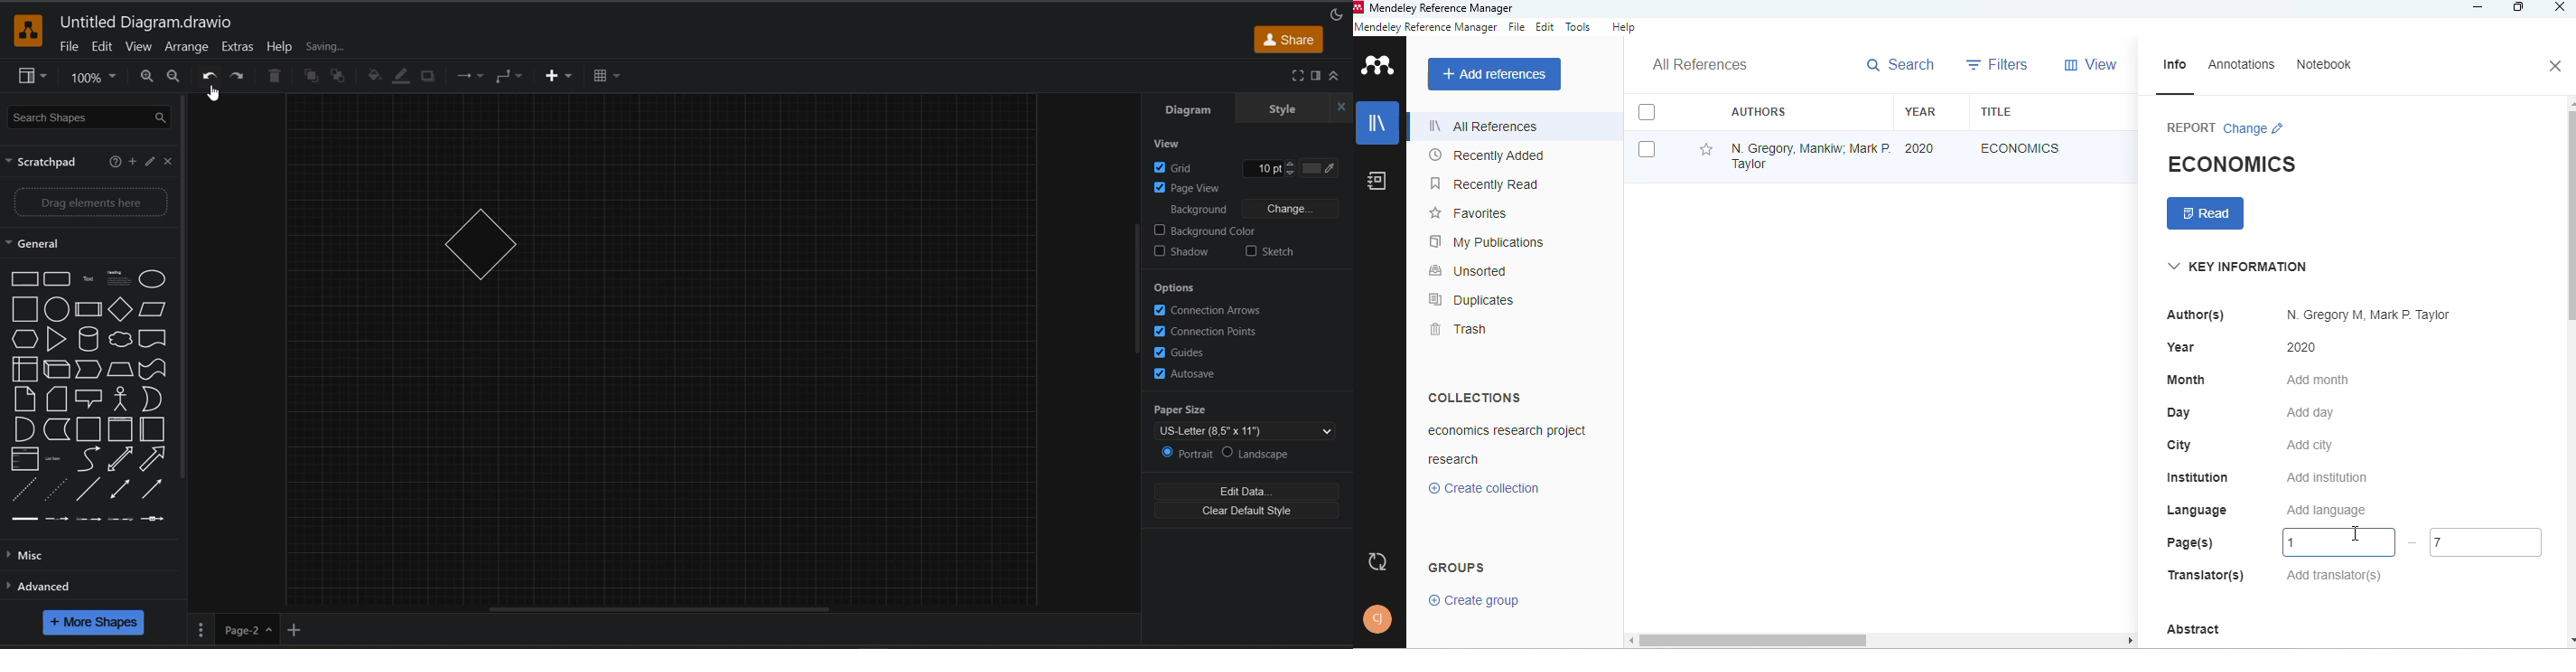  Describe the element at coordinates (1579, 27) in the screenshot. I see `tools` at that location.